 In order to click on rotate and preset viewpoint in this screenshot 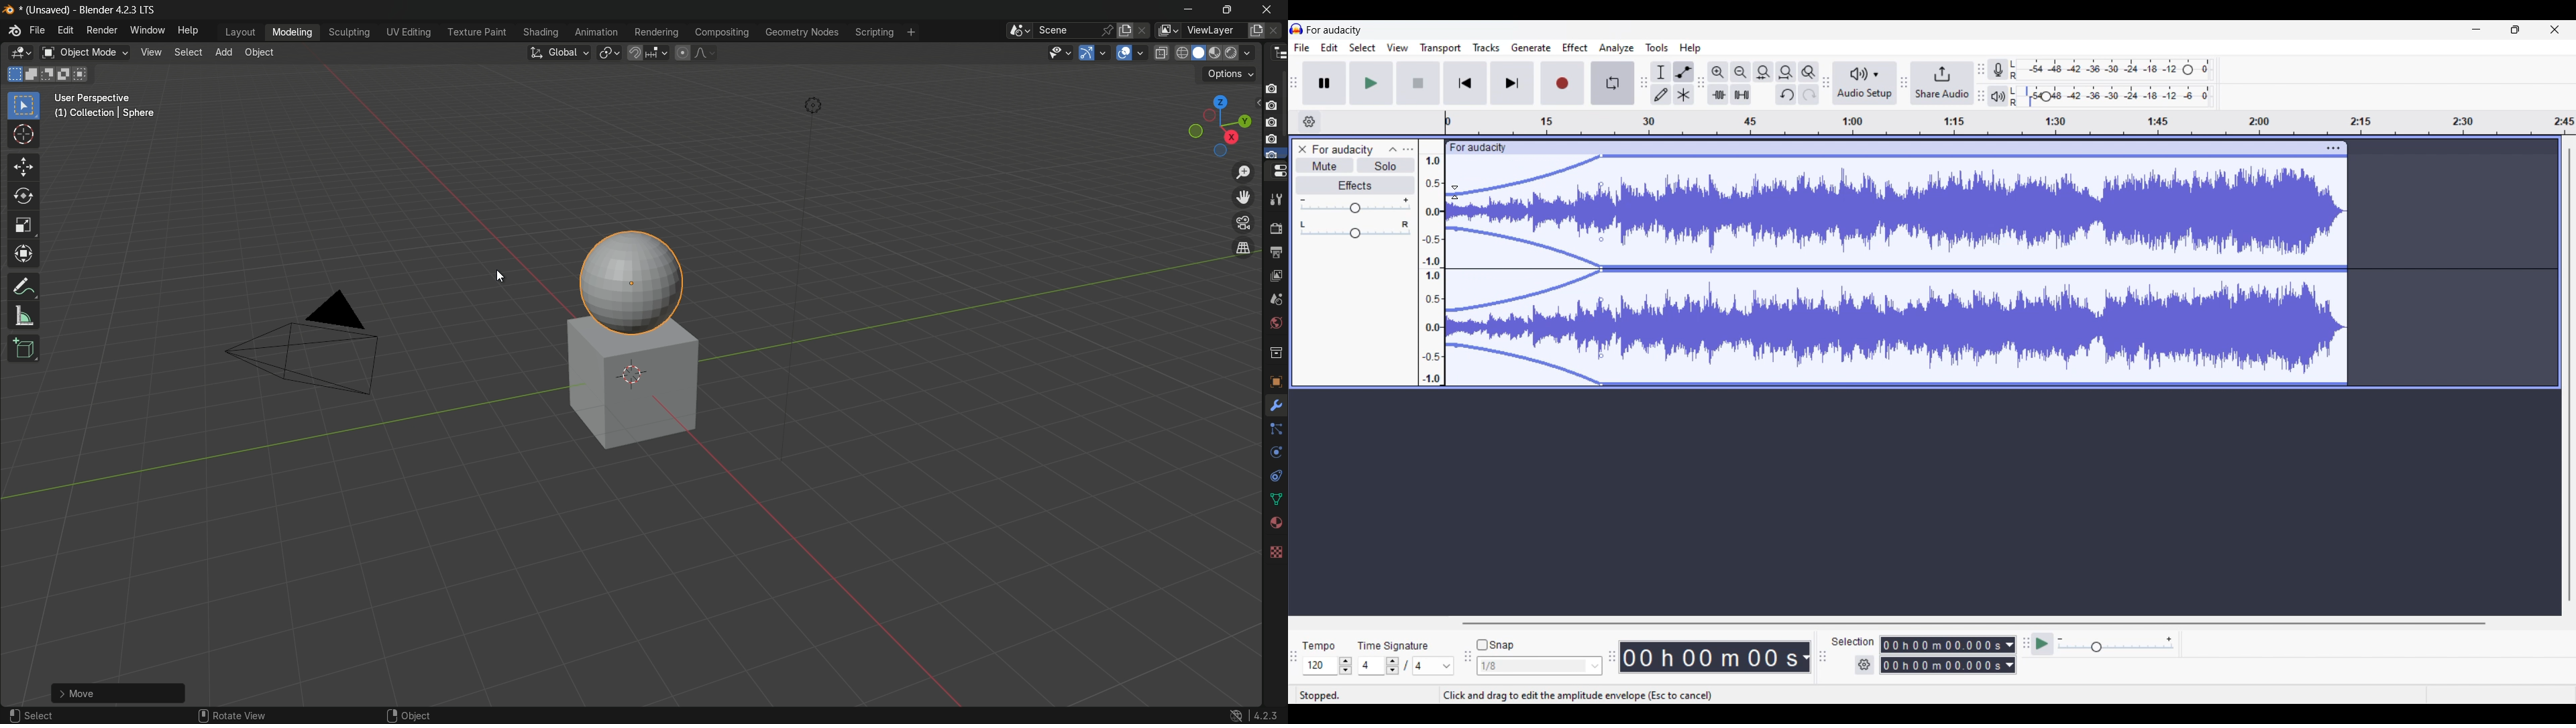, I will do `click(1216, 123)`.